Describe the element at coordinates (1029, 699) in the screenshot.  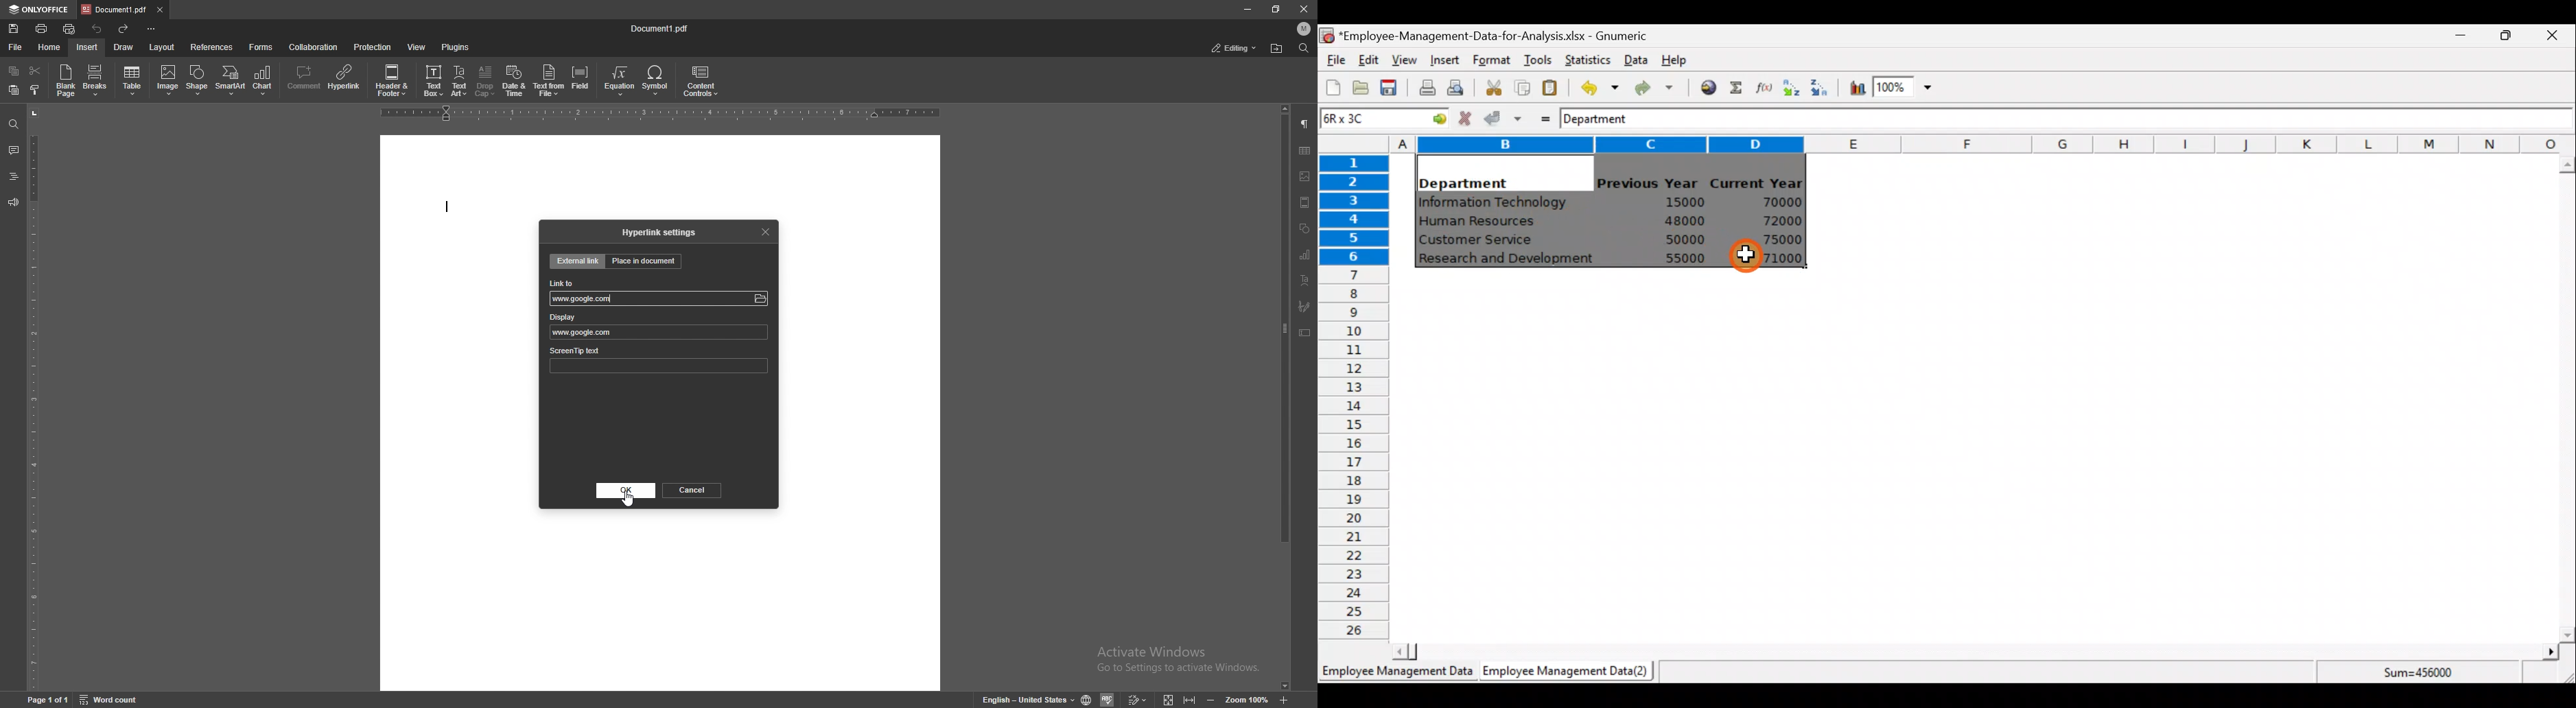
I see `change text language` at that location.